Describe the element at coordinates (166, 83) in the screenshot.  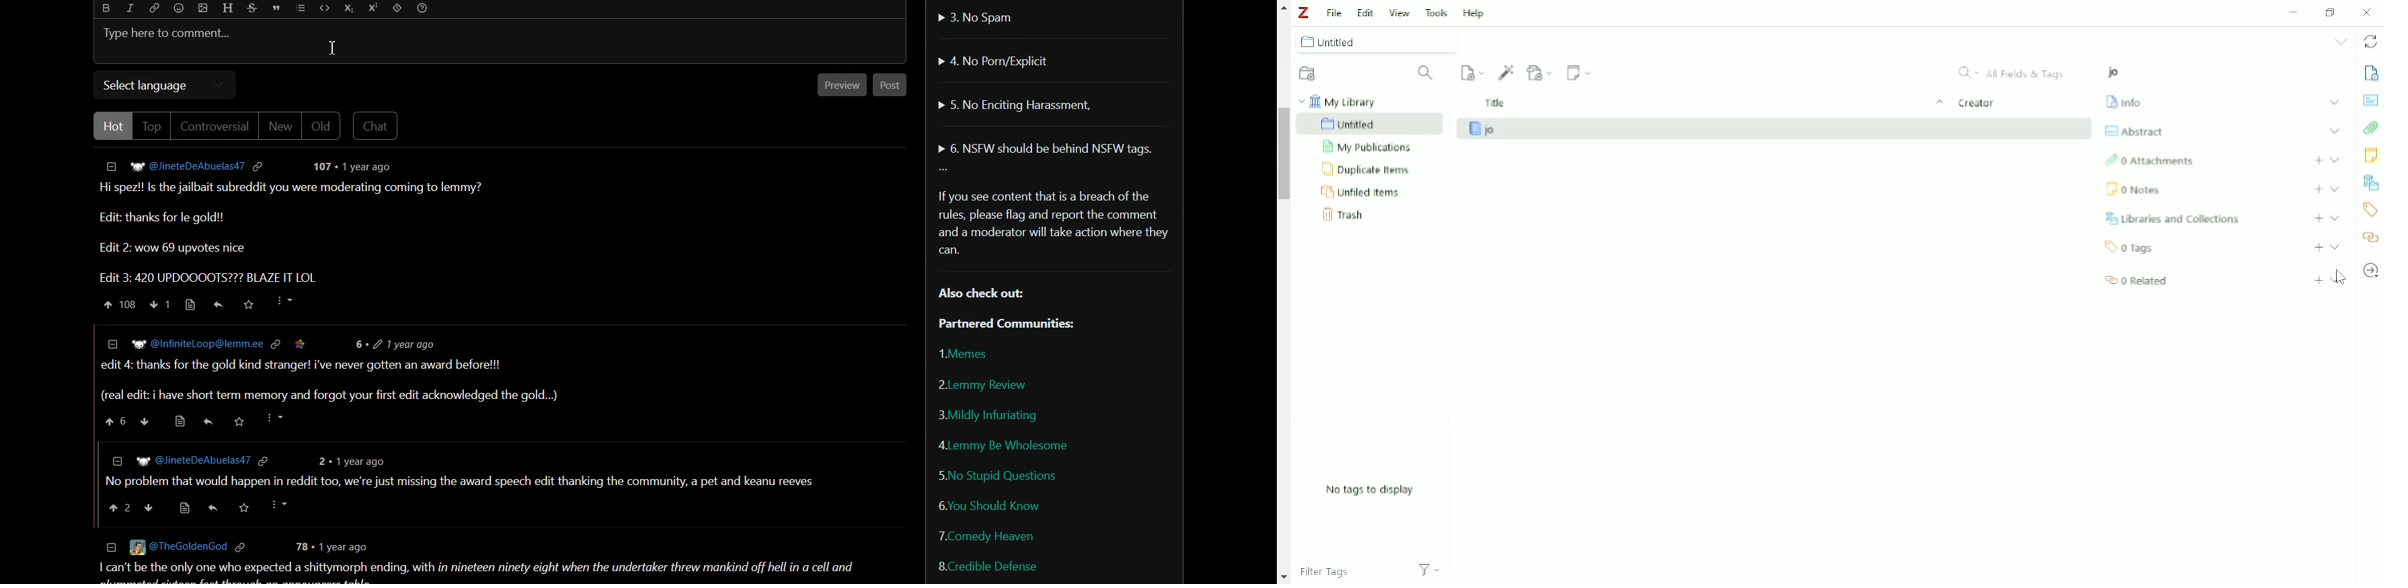
I see `Select language` at that location.